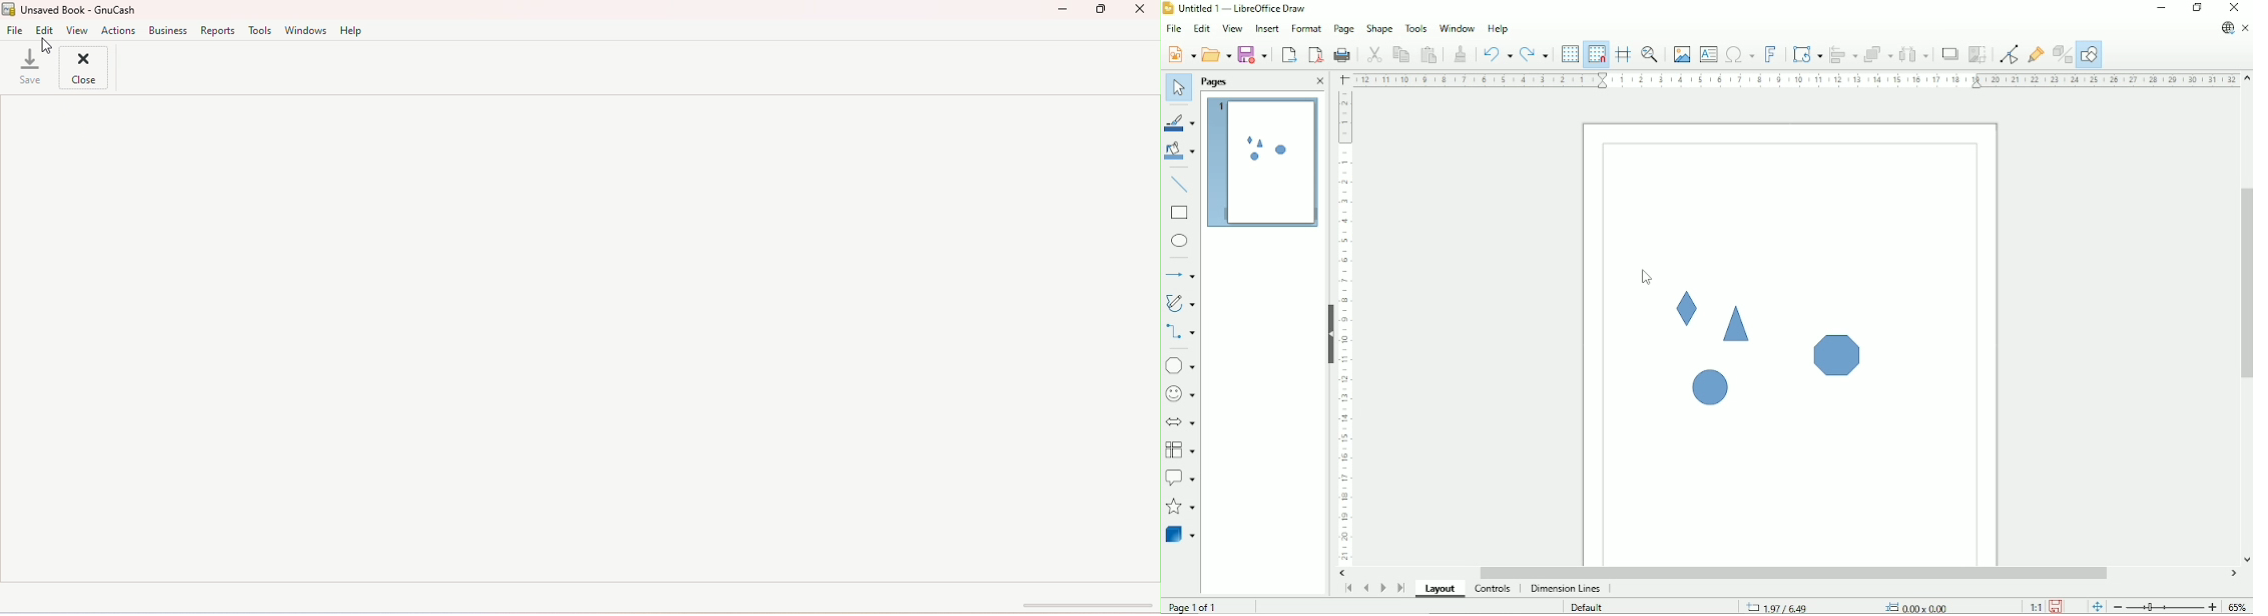 Image resolution: width=2268 pixels, height=616 pixels. What do you see at coordinates (2227, 28) in the screenshot?
I see `Update available` at bounding box center [2227, 28].